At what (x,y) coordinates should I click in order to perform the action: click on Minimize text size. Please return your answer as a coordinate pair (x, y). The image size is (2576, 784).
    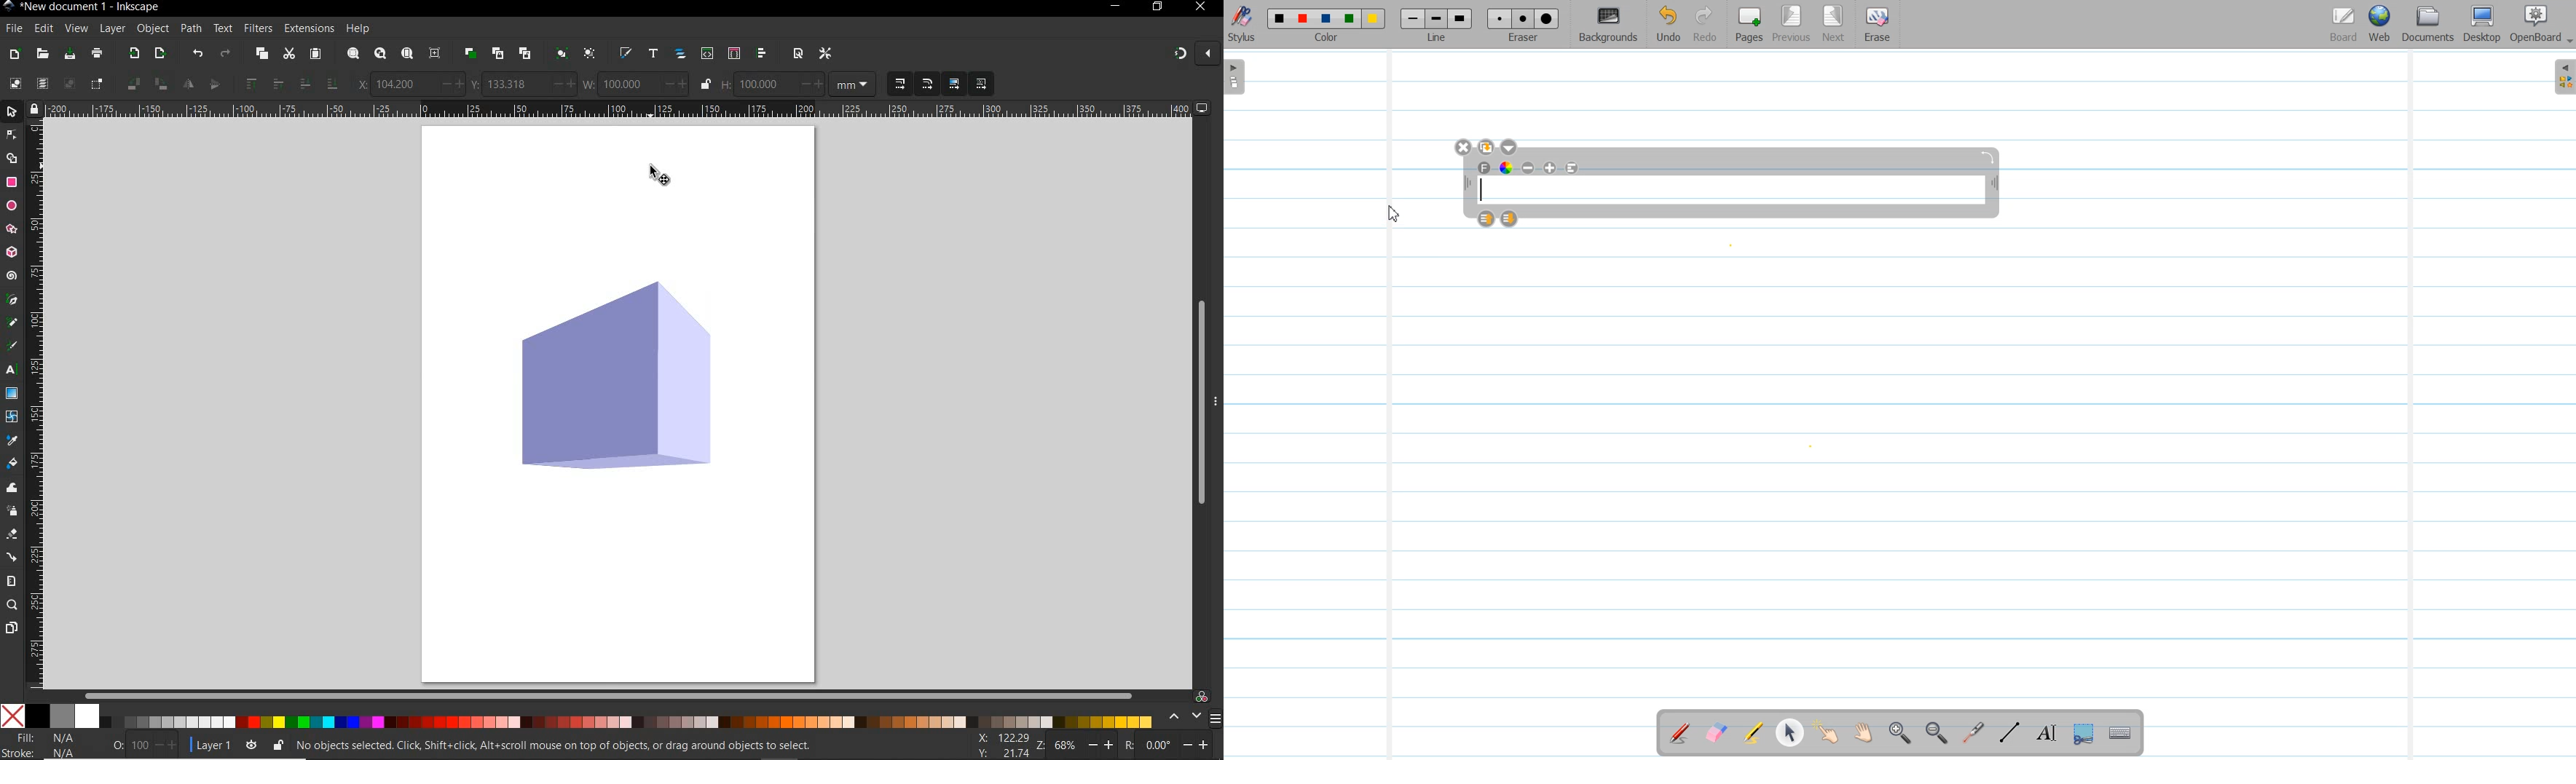
    Looking at the image, I should click on (1529, 168).